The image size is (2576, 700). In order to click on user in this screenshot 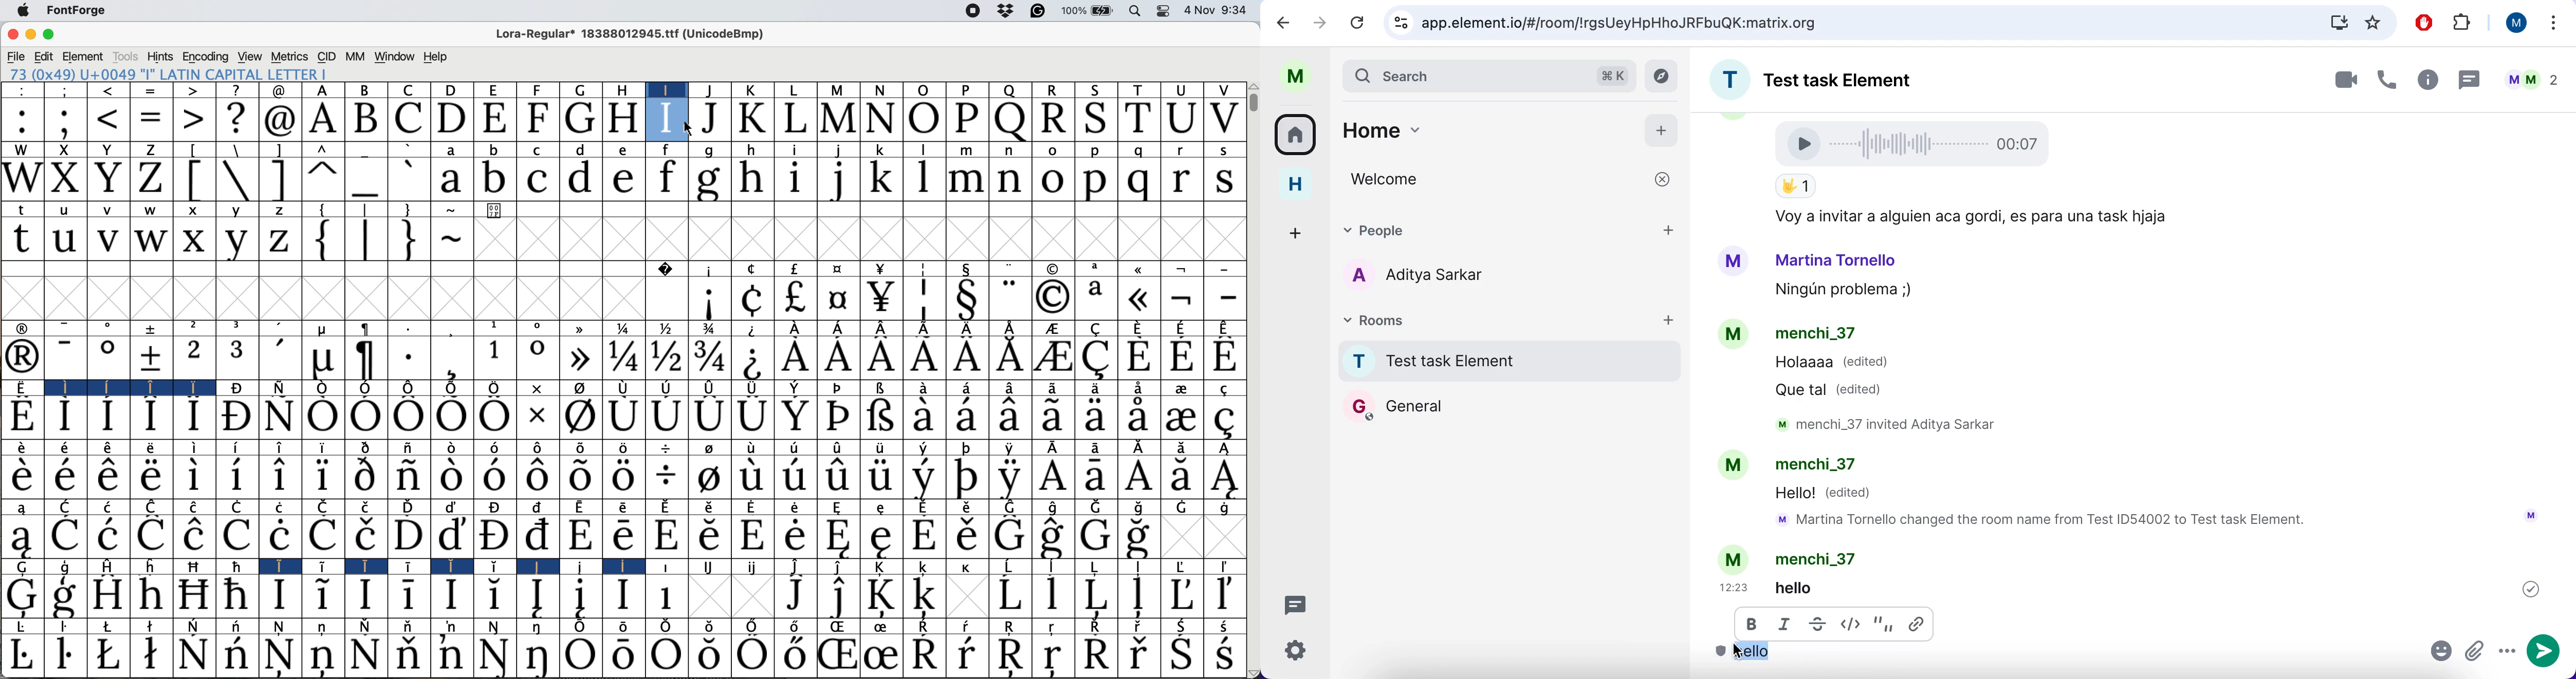, I will do `click(2512, 23)`.